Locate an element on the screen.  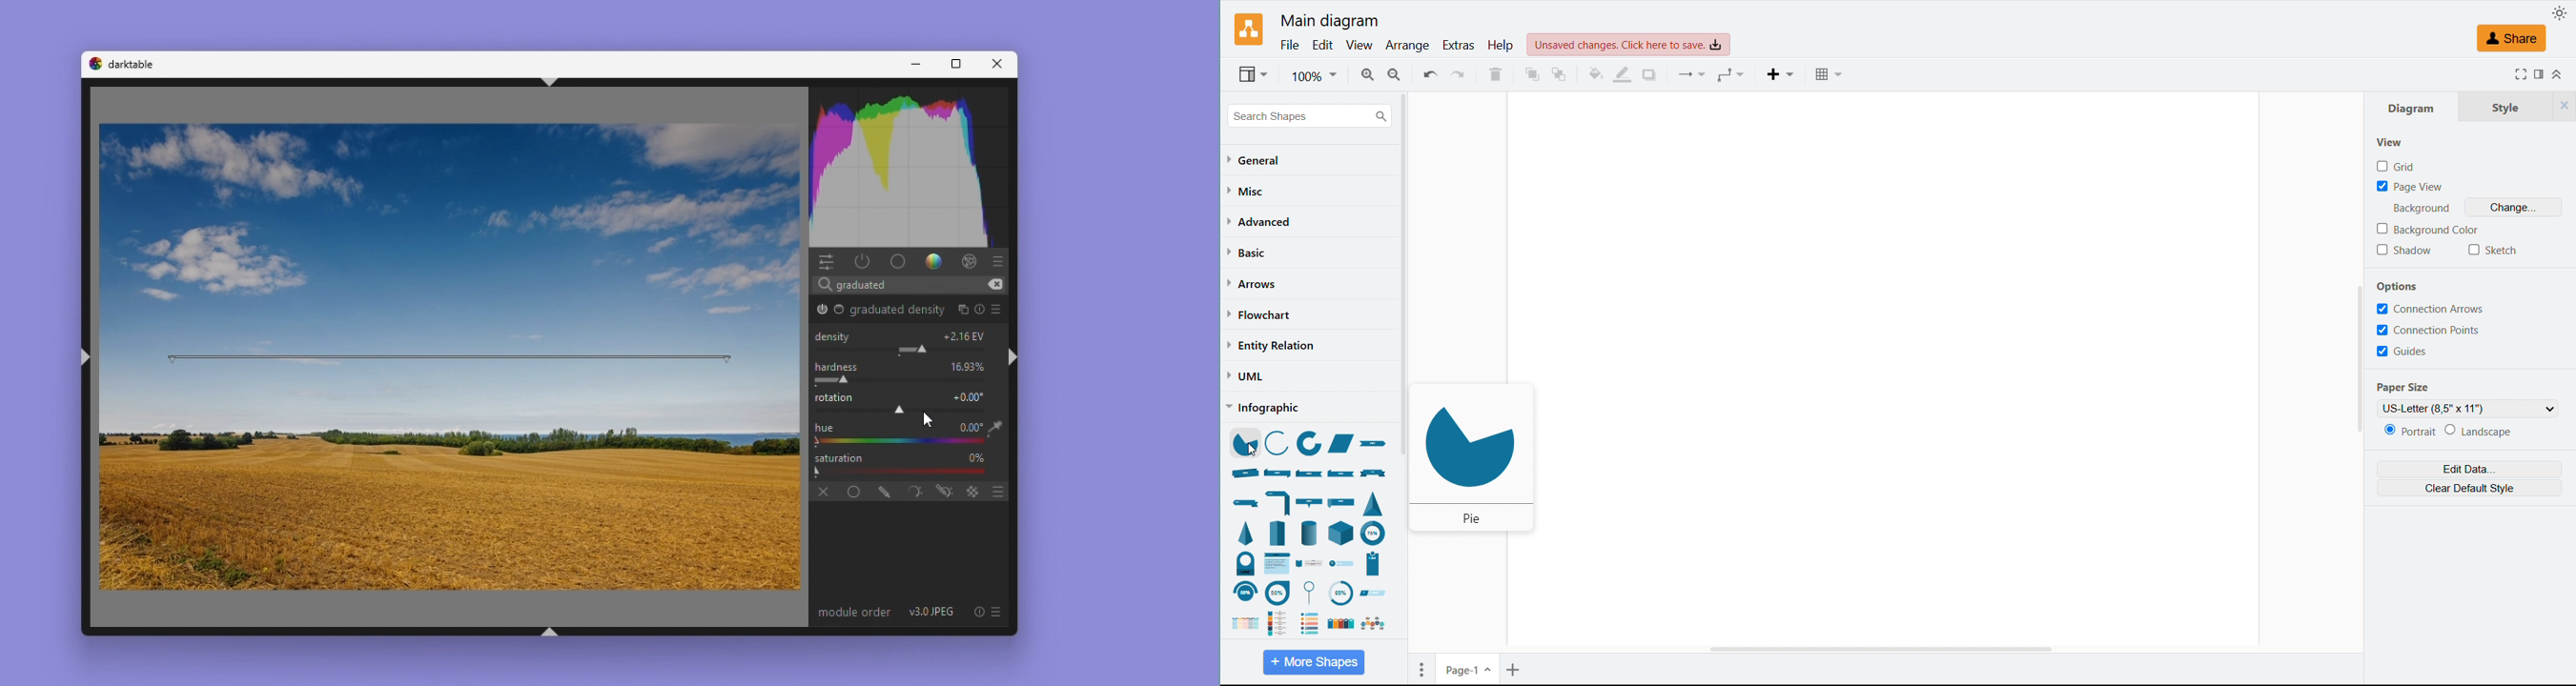
Extras  is located at coordinates (1458, 45).